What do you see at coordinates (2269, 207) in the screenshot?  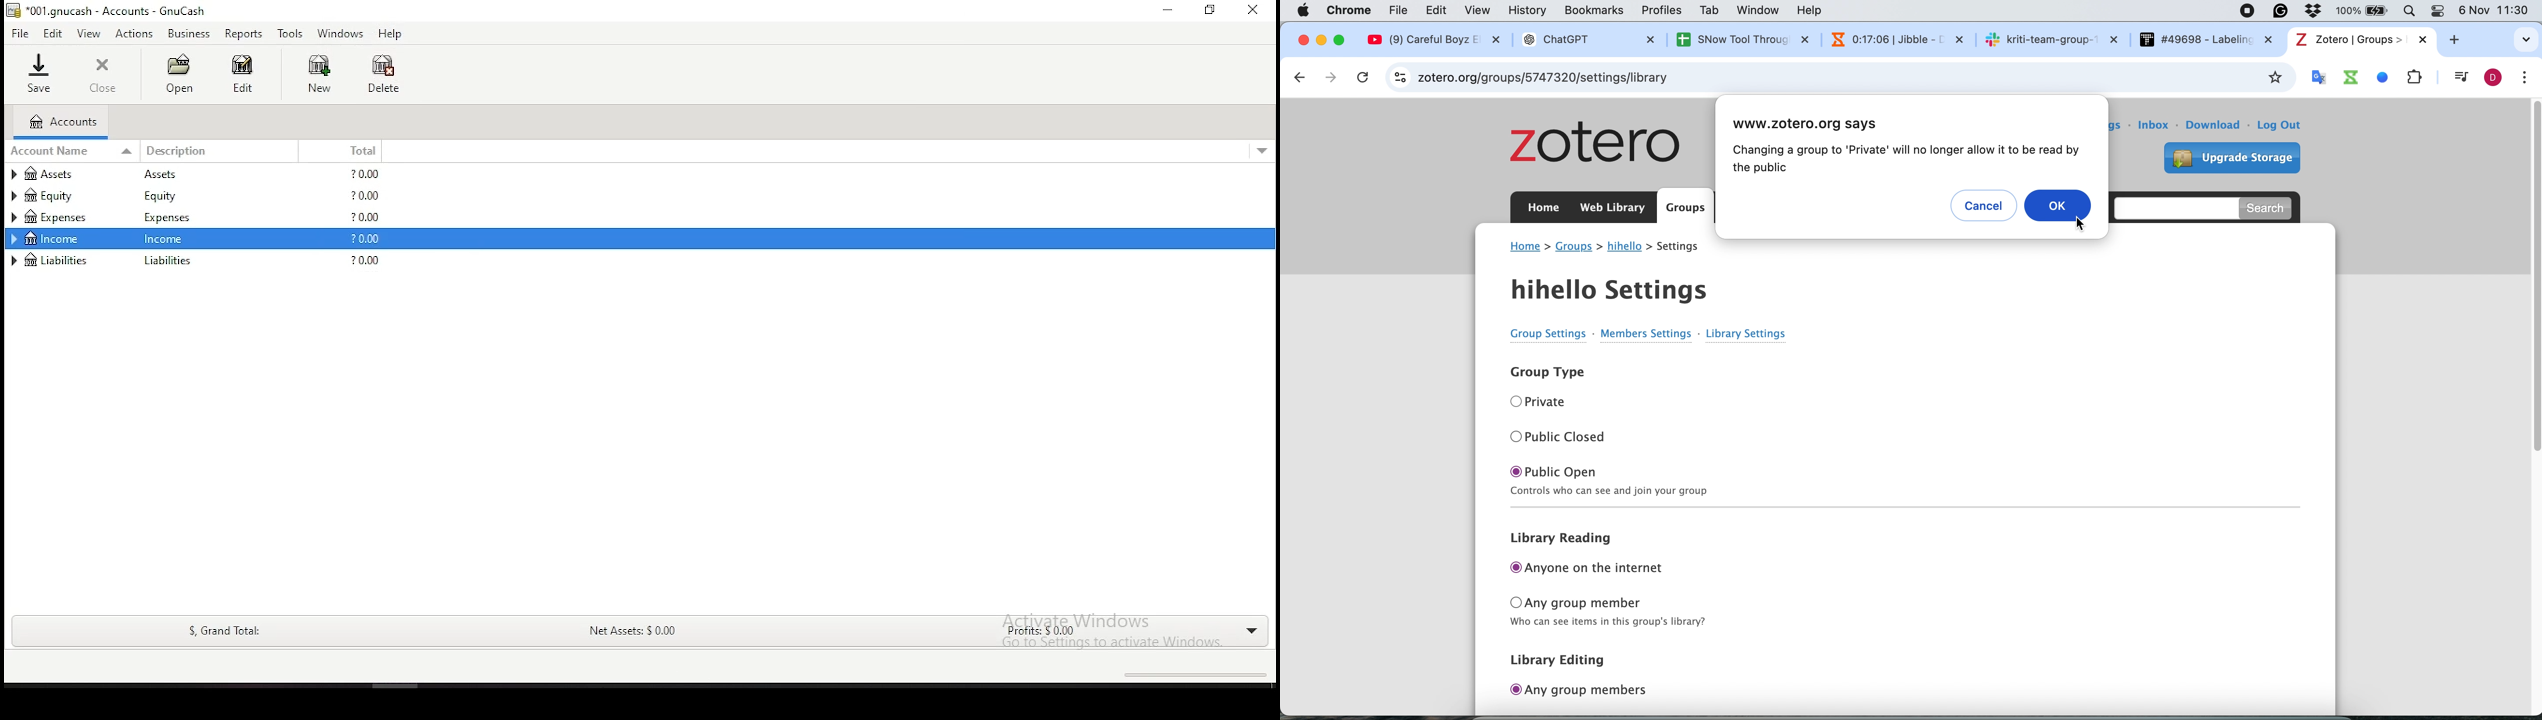 I see `search` at bounding box center [2269, 207].